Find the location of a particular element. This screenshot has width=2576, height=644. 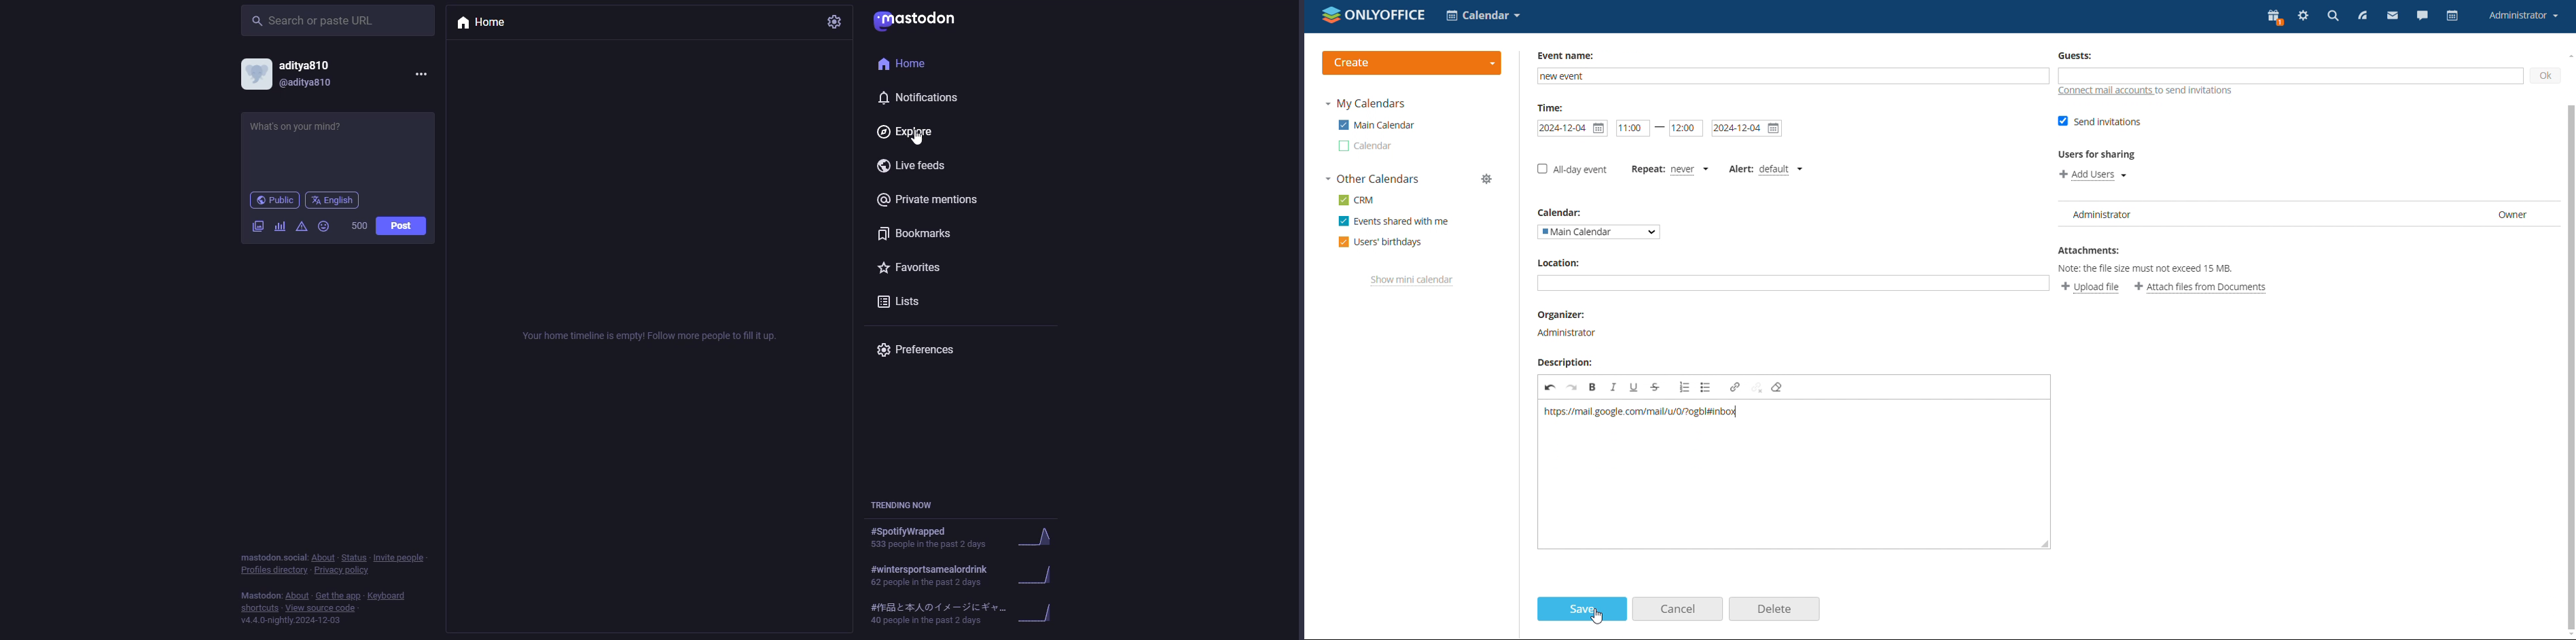

Guests: is located at coordinates (2081, 54).